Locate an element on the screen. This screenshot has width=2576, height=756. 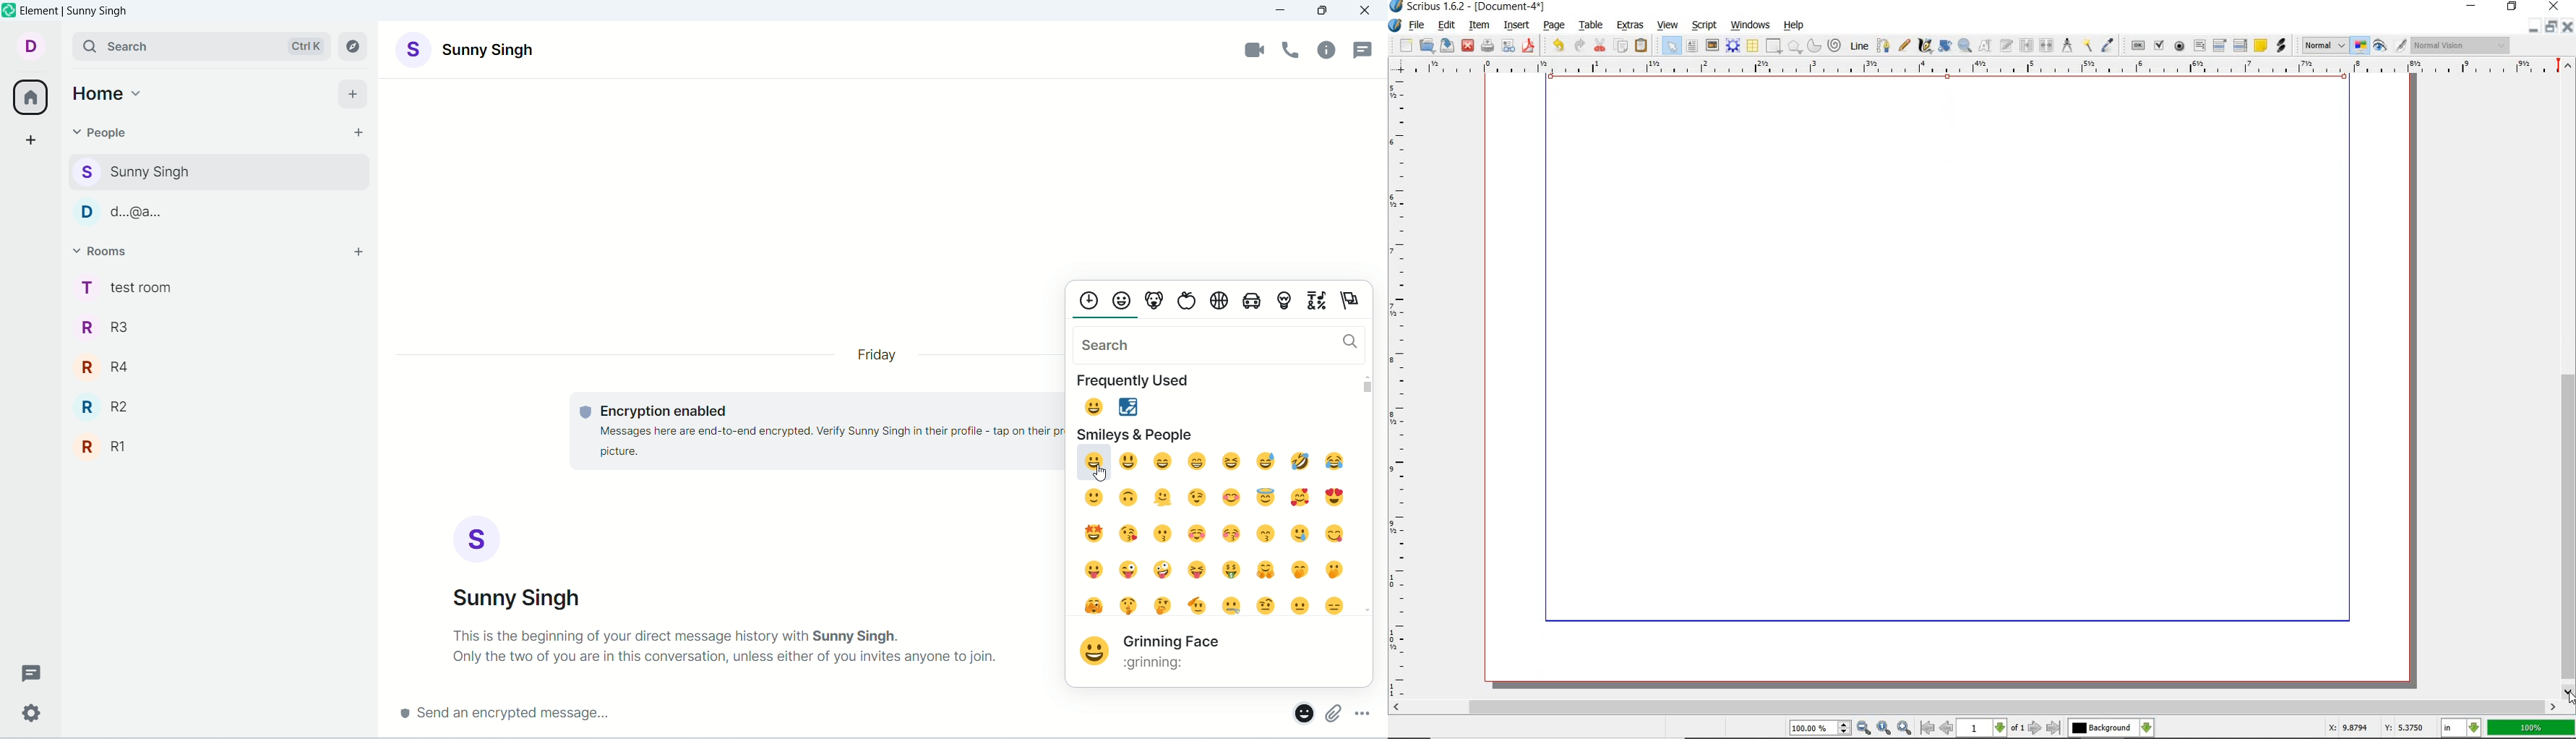
ruler is located at coordinates (1984, 67).